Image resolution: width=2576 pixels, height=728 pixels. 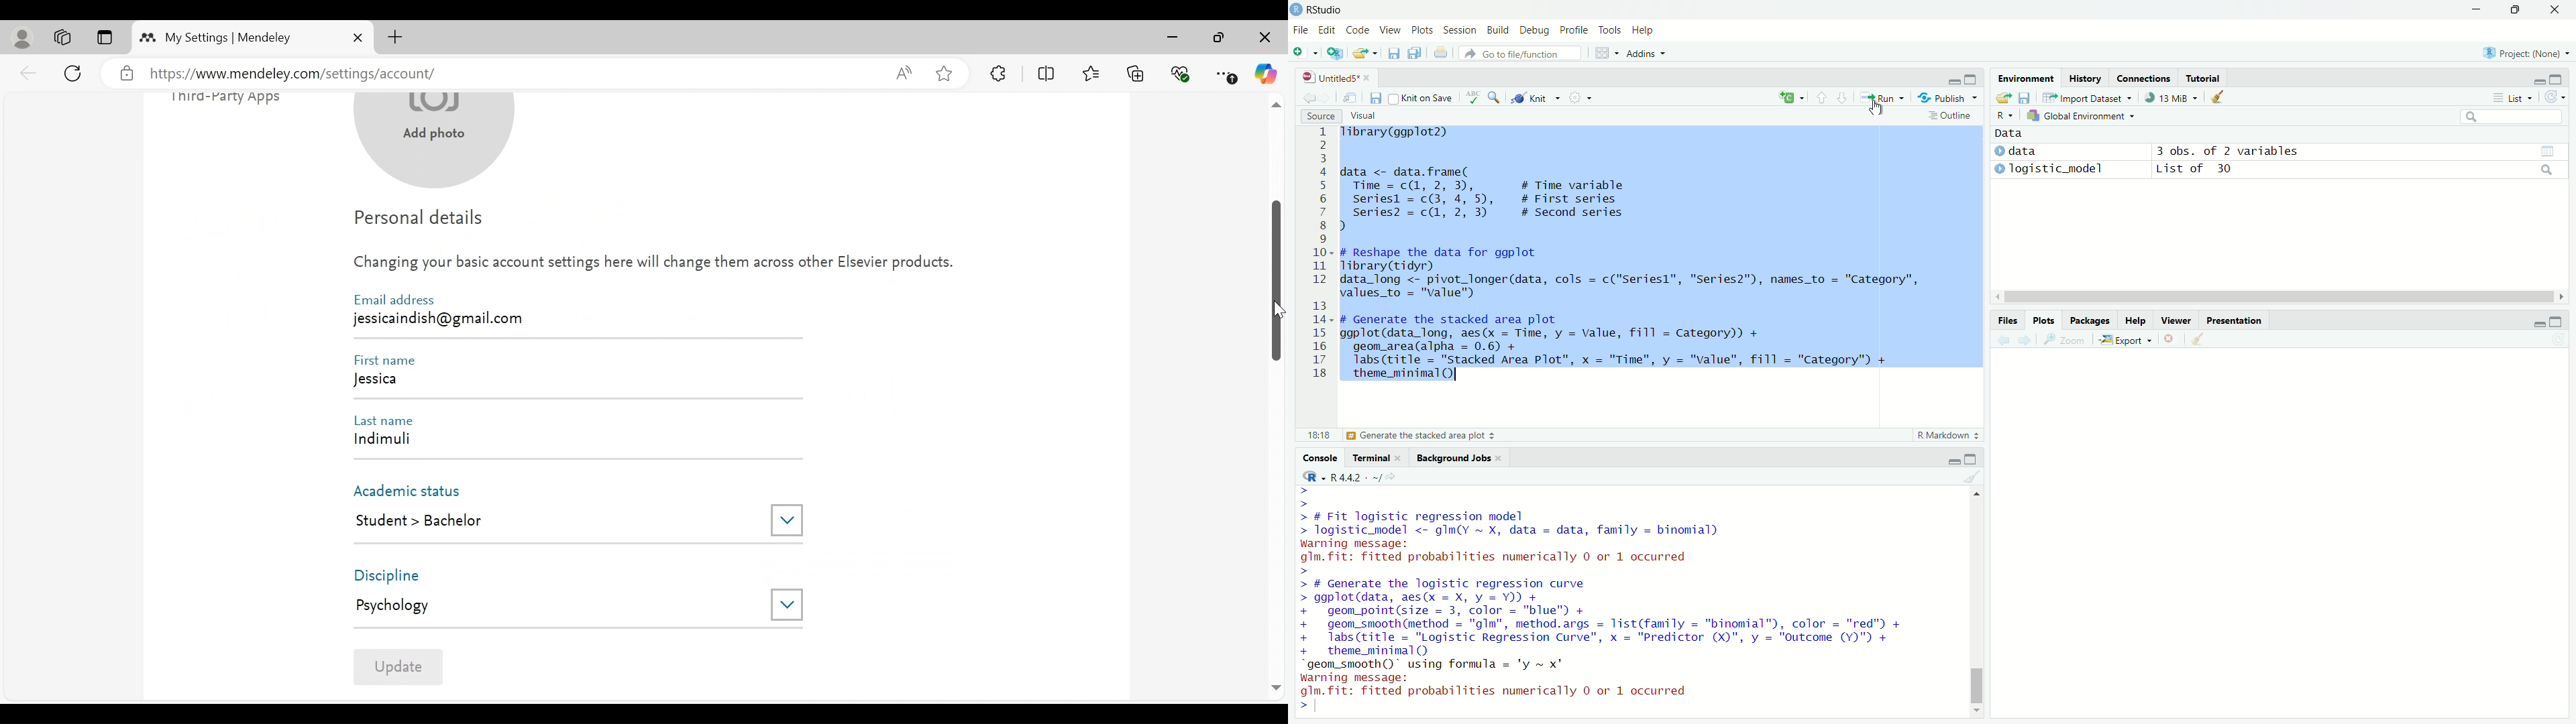 What do you see at coordinates (1944, 99) in the screenshot?
I see `- Publish` at bounding box center [1944, 99].